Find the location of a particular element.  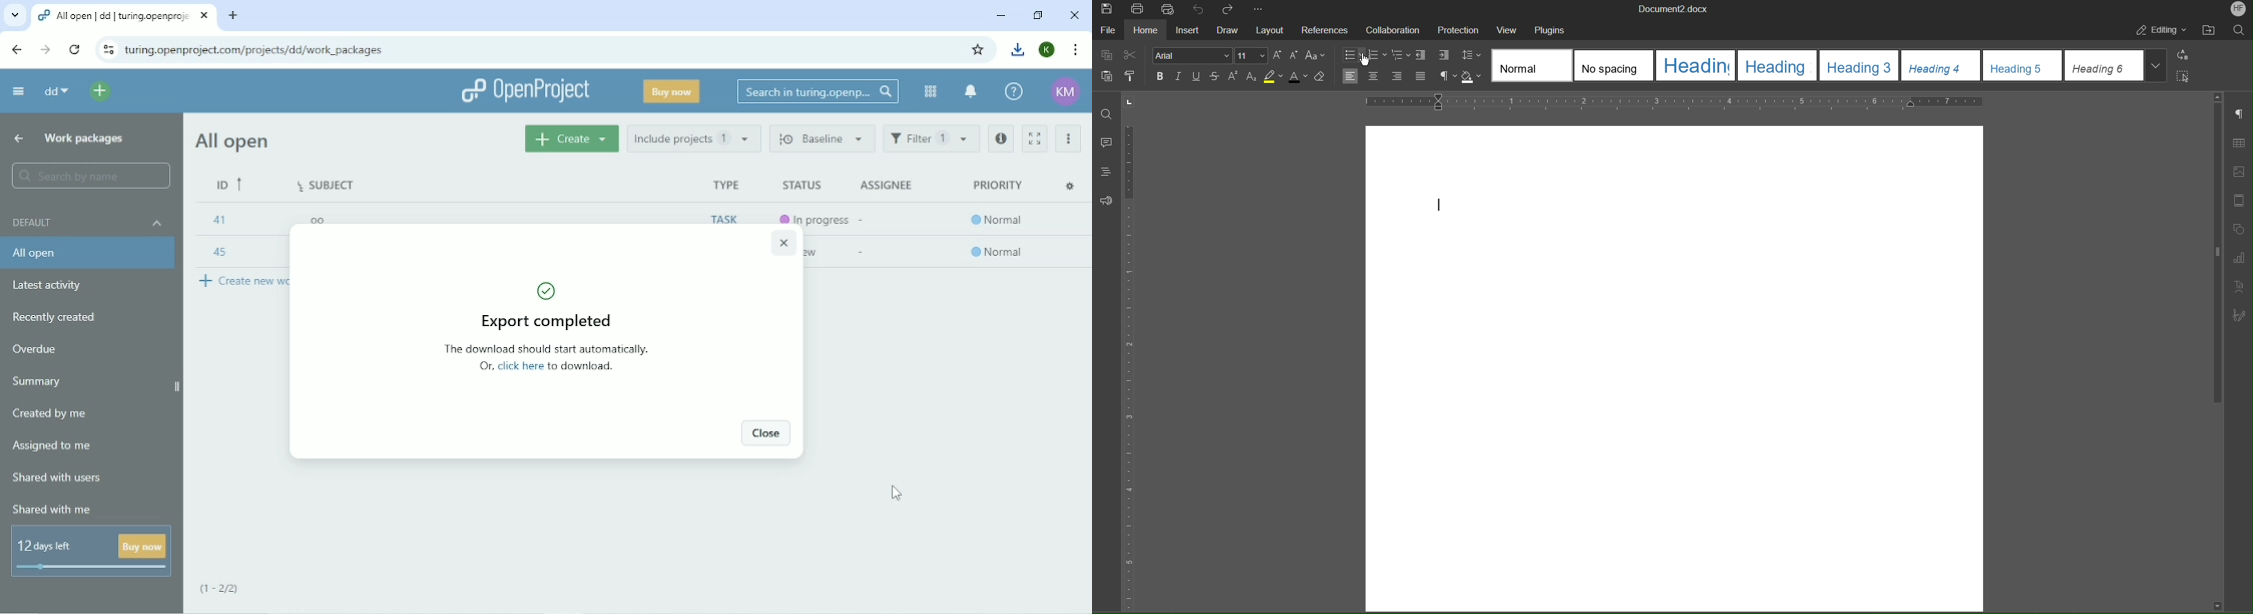

Italics is located at coordinates (1179, 76).